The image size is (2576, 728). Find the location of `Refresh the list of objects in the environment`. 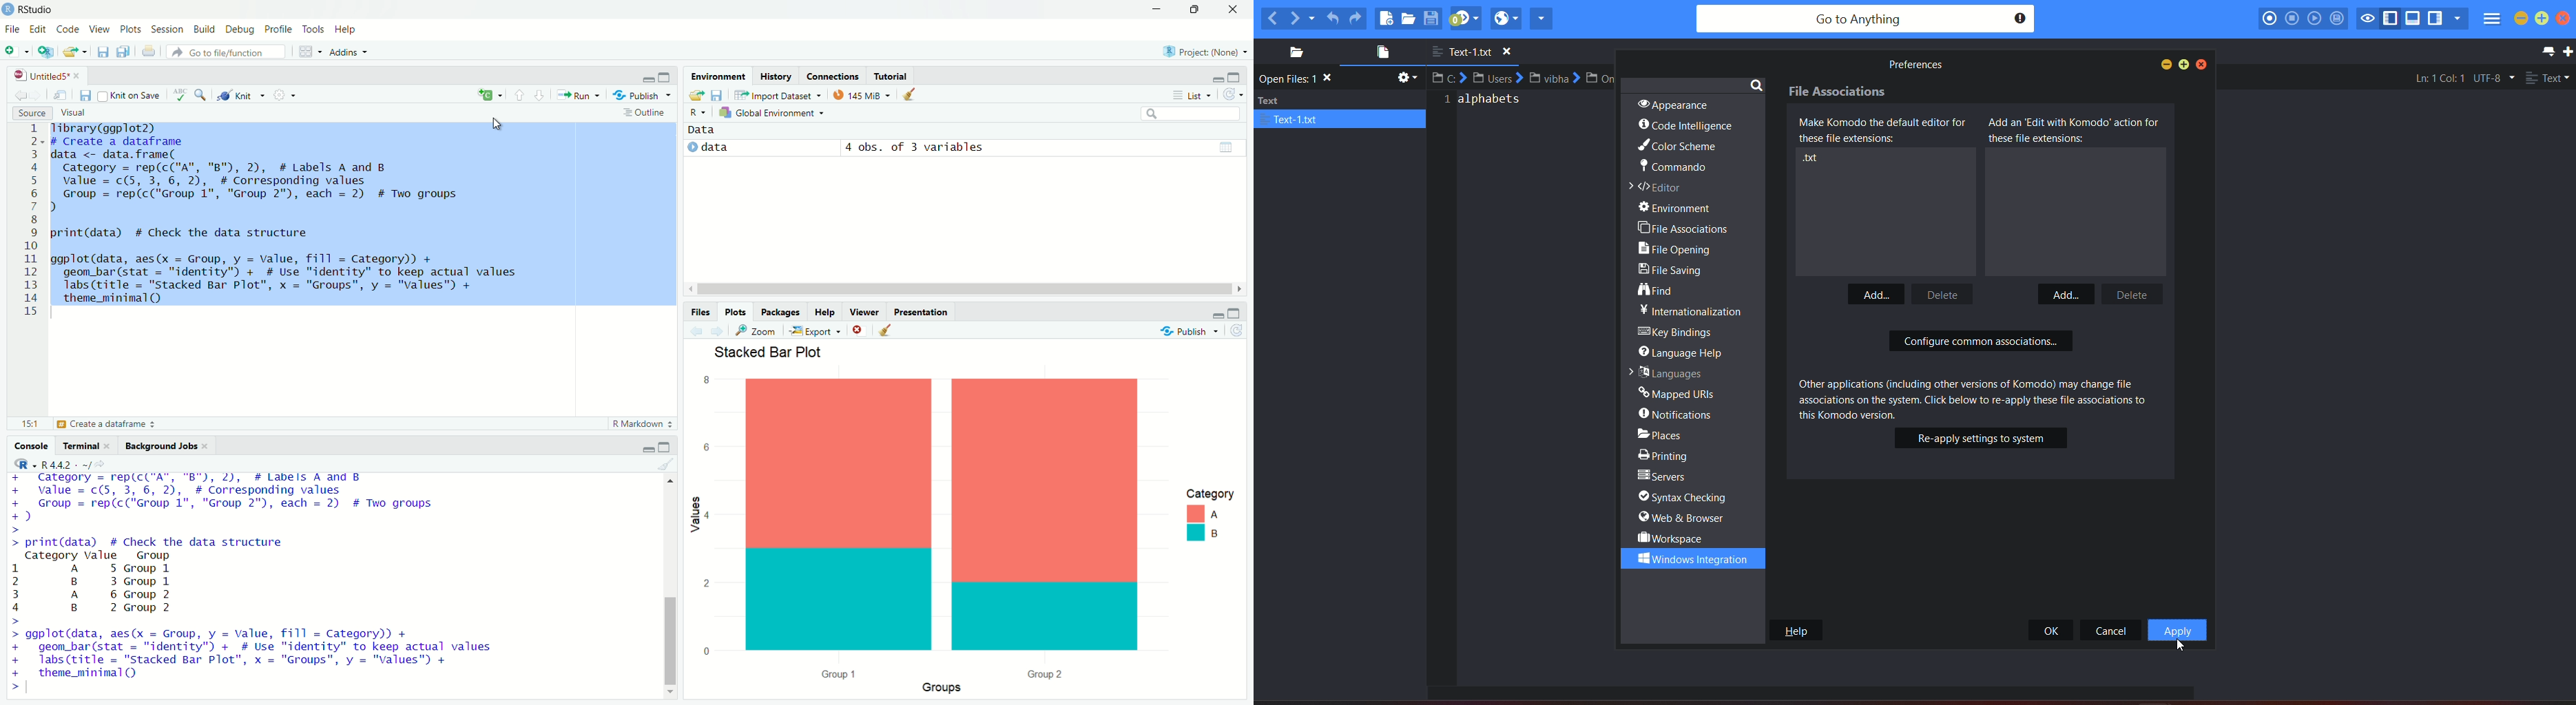

Refresh the list of objects in the environment is located at coordinates (1235, 93).